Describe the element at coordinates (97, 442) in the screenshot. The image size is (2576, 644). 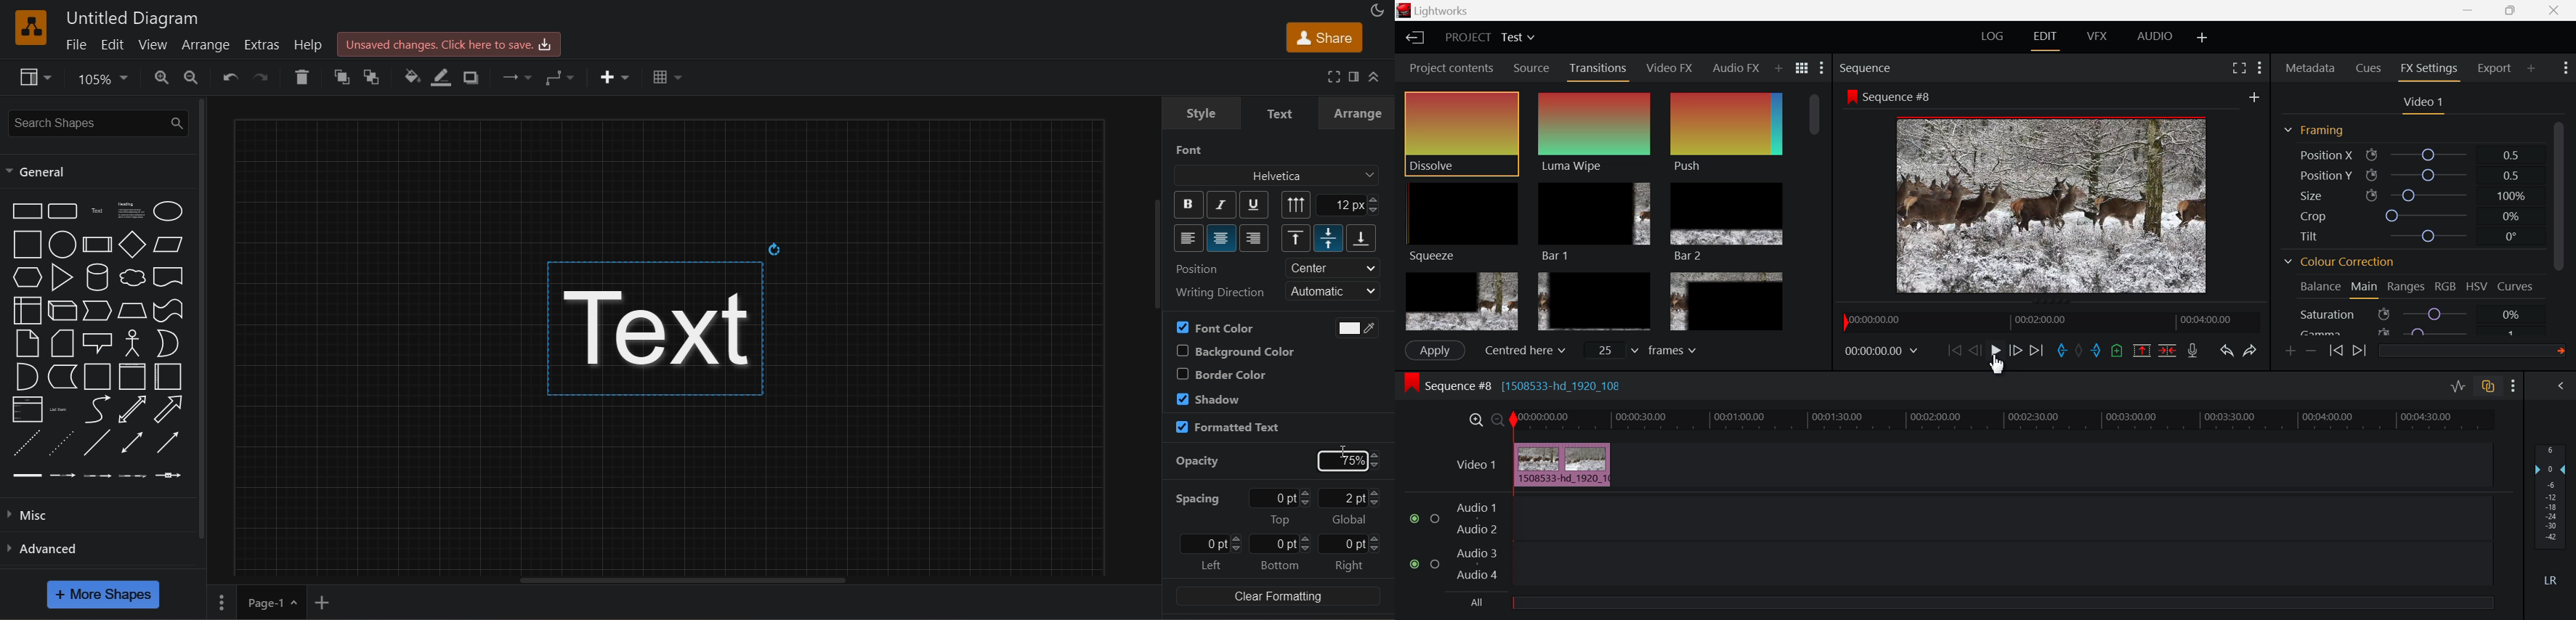
I see `line` at that location.